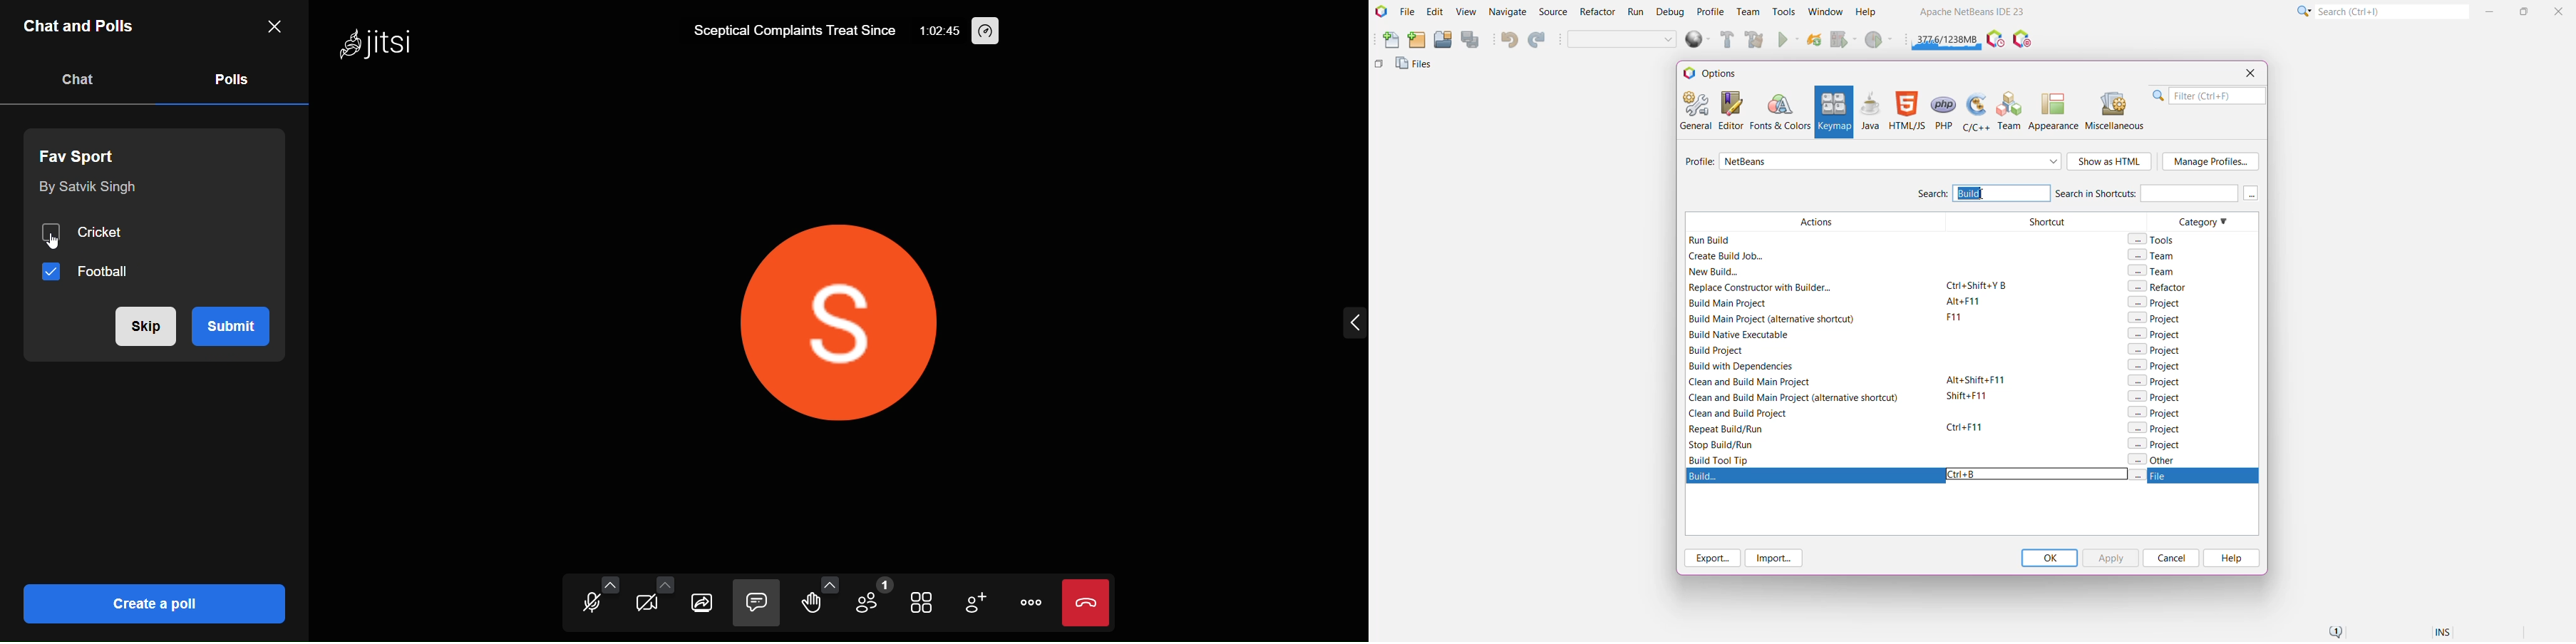  I want to click on display picture, so click(851, 314).